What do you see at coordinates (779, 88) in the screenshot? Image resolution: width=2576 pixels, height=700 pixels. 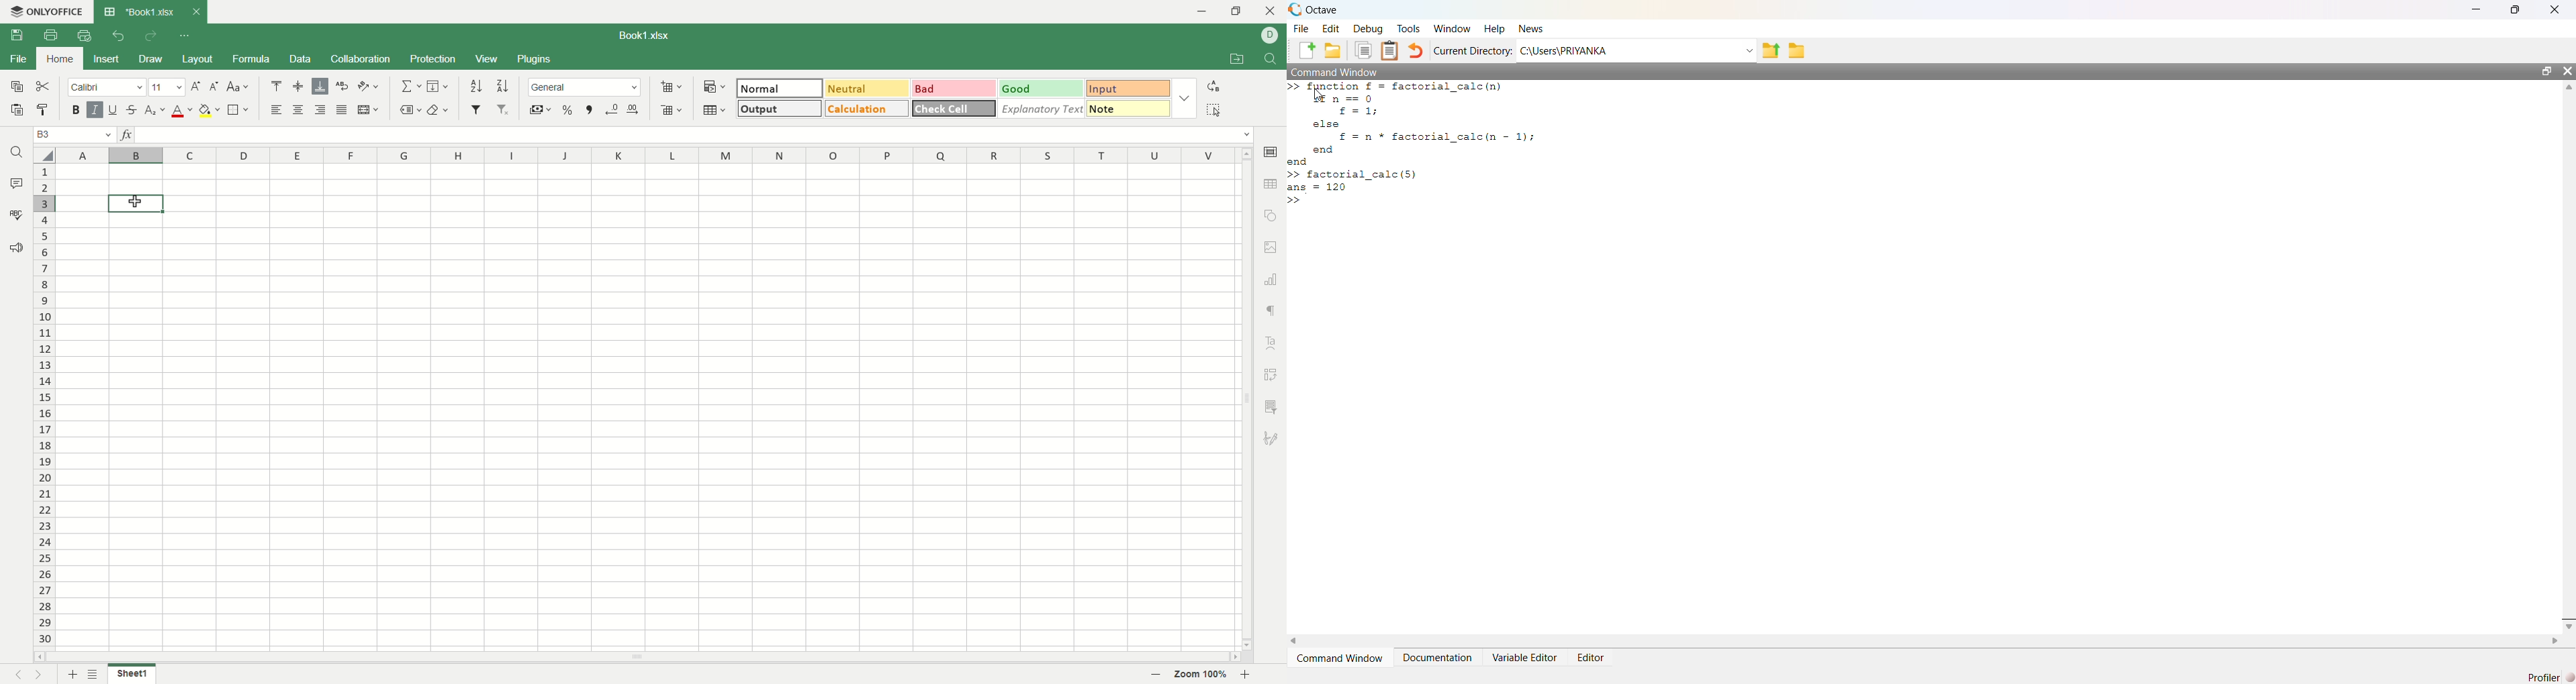 I see `normal` at bounding box center [779, 88].